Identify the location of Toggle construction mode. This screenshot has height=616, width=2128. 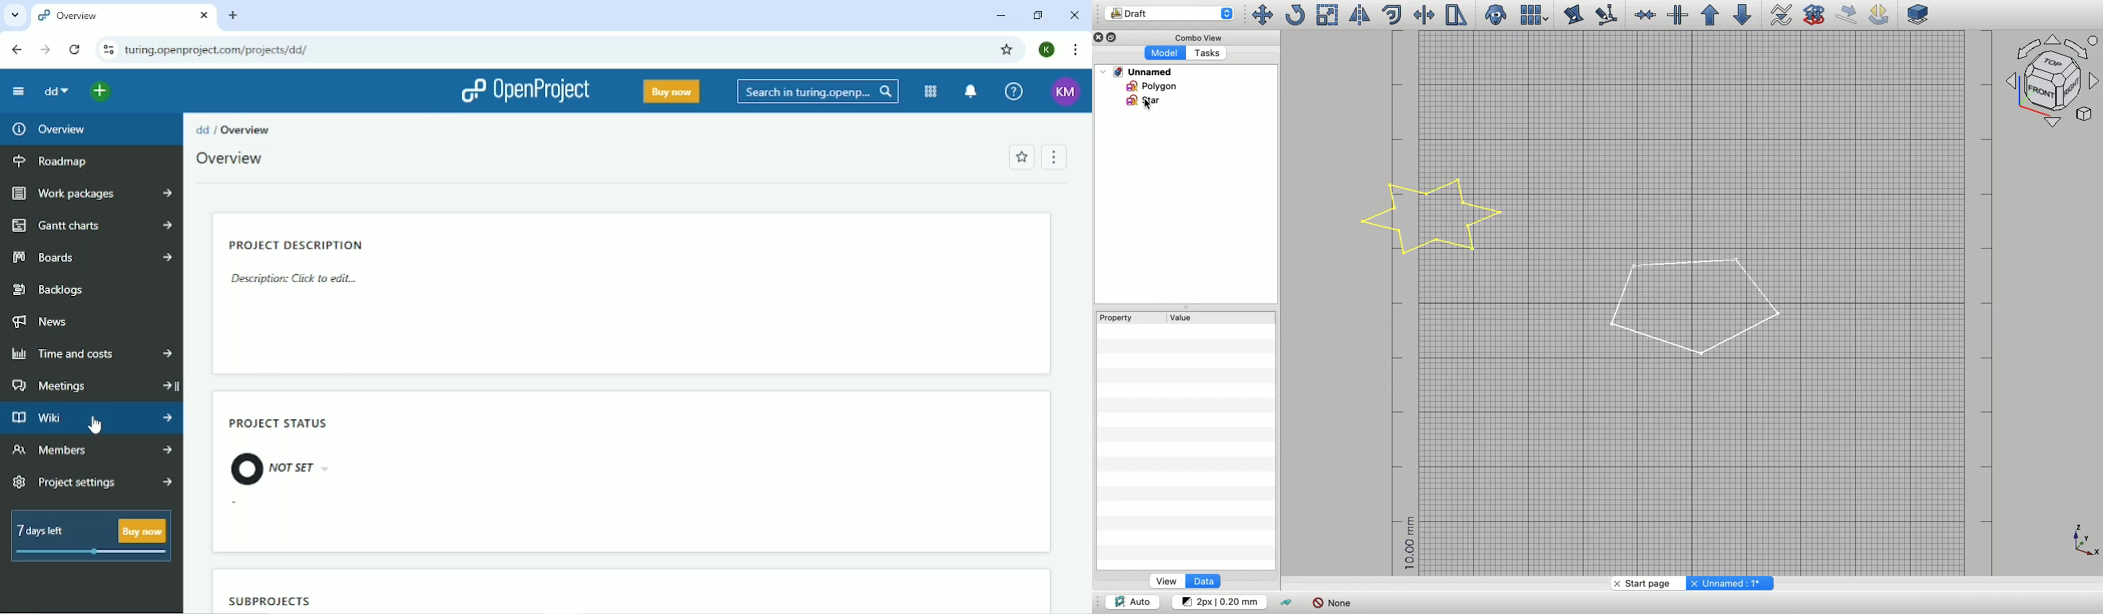
(1287, 603).